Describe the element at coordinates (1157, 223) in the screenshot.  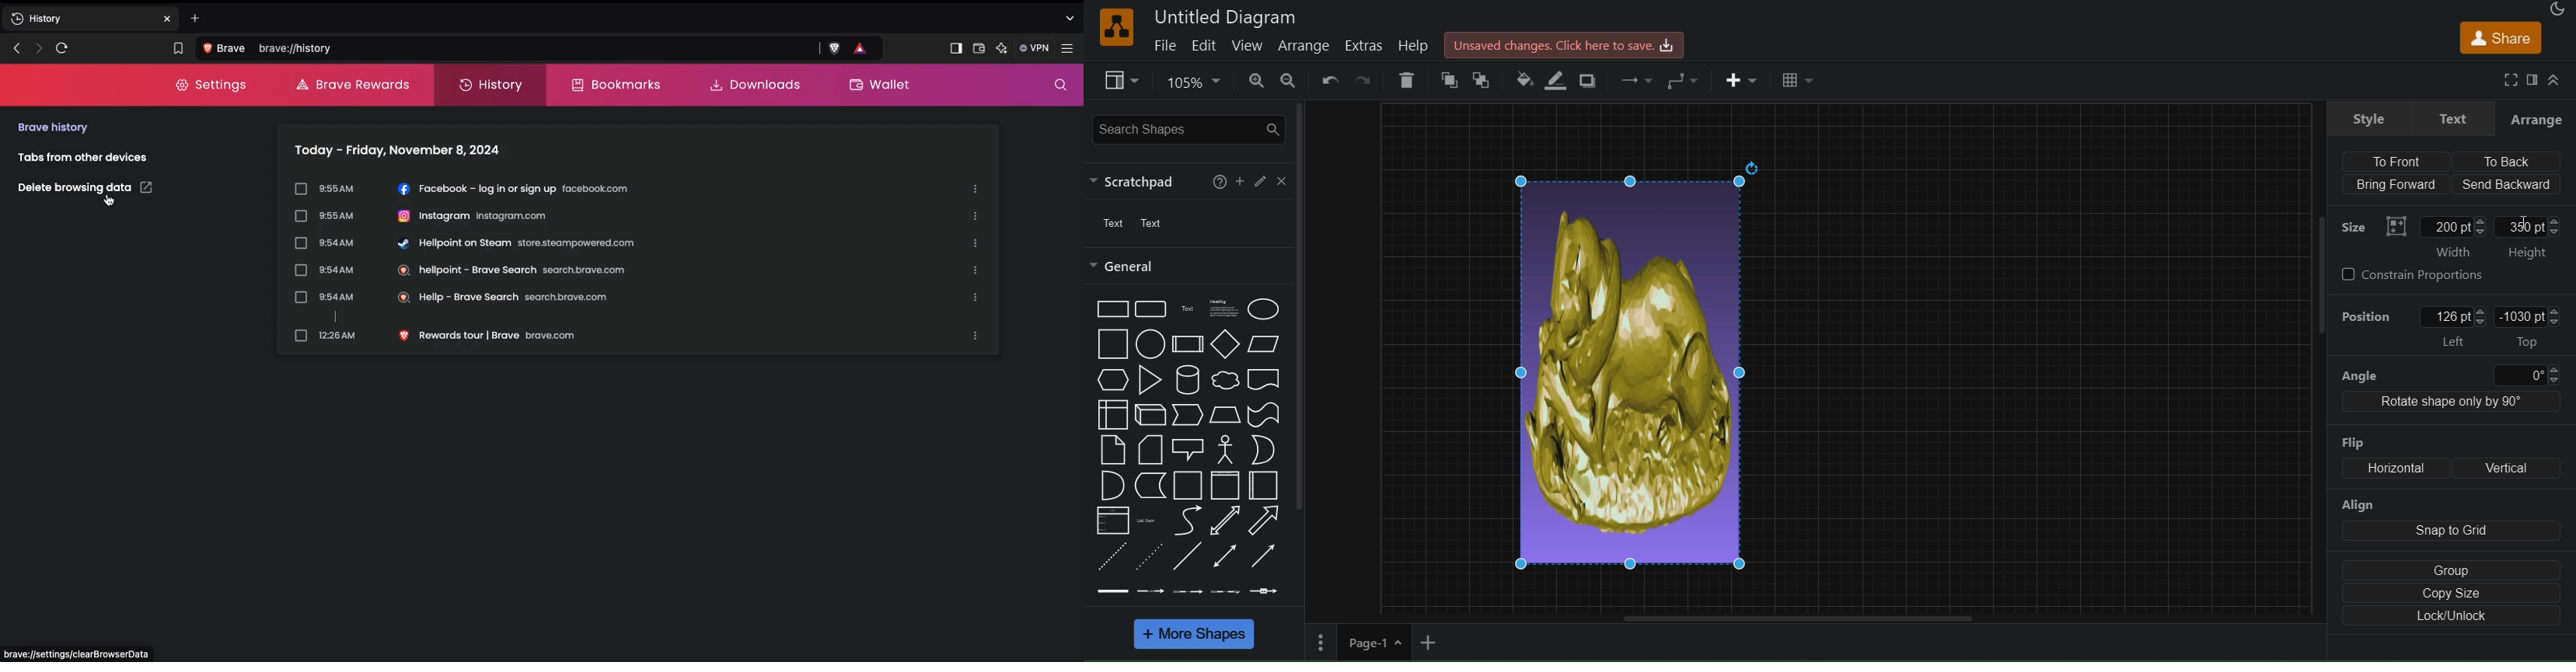
I see `Text` at that location.